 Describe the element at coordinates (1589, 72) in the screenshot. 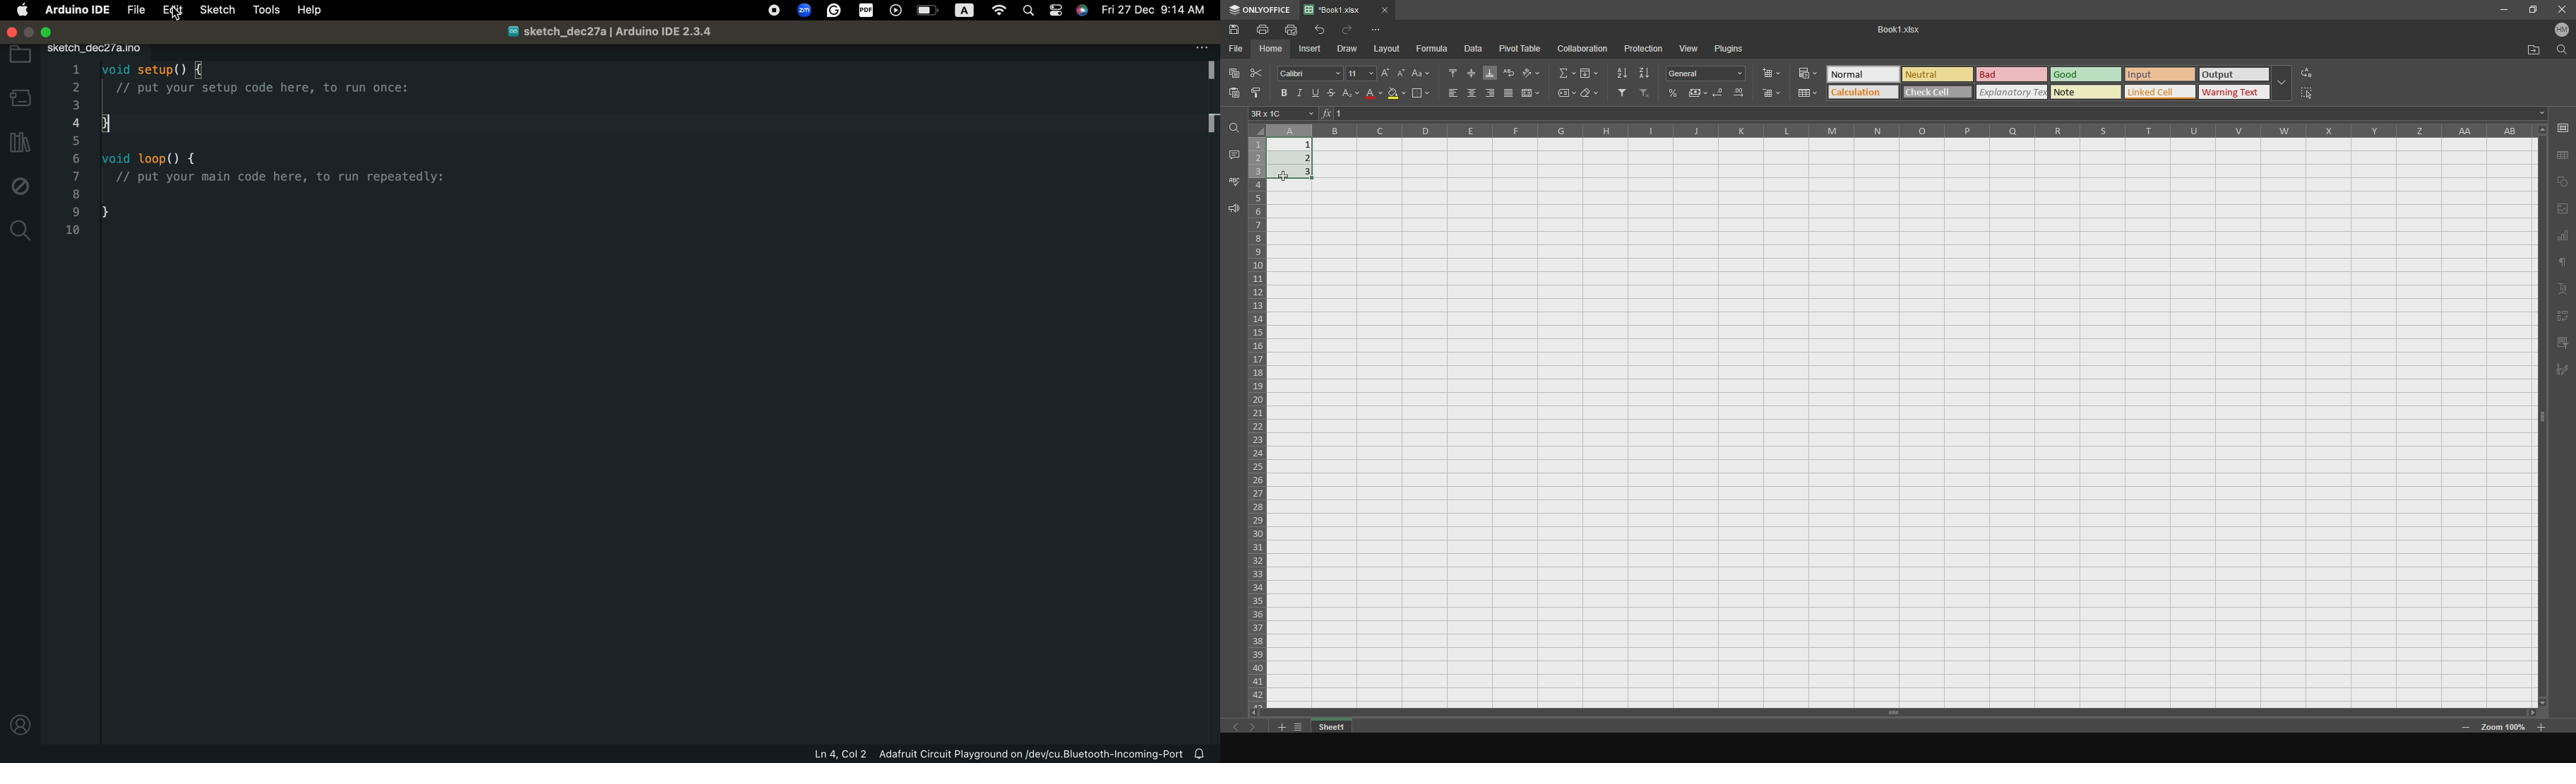

I see `fill` at that location.